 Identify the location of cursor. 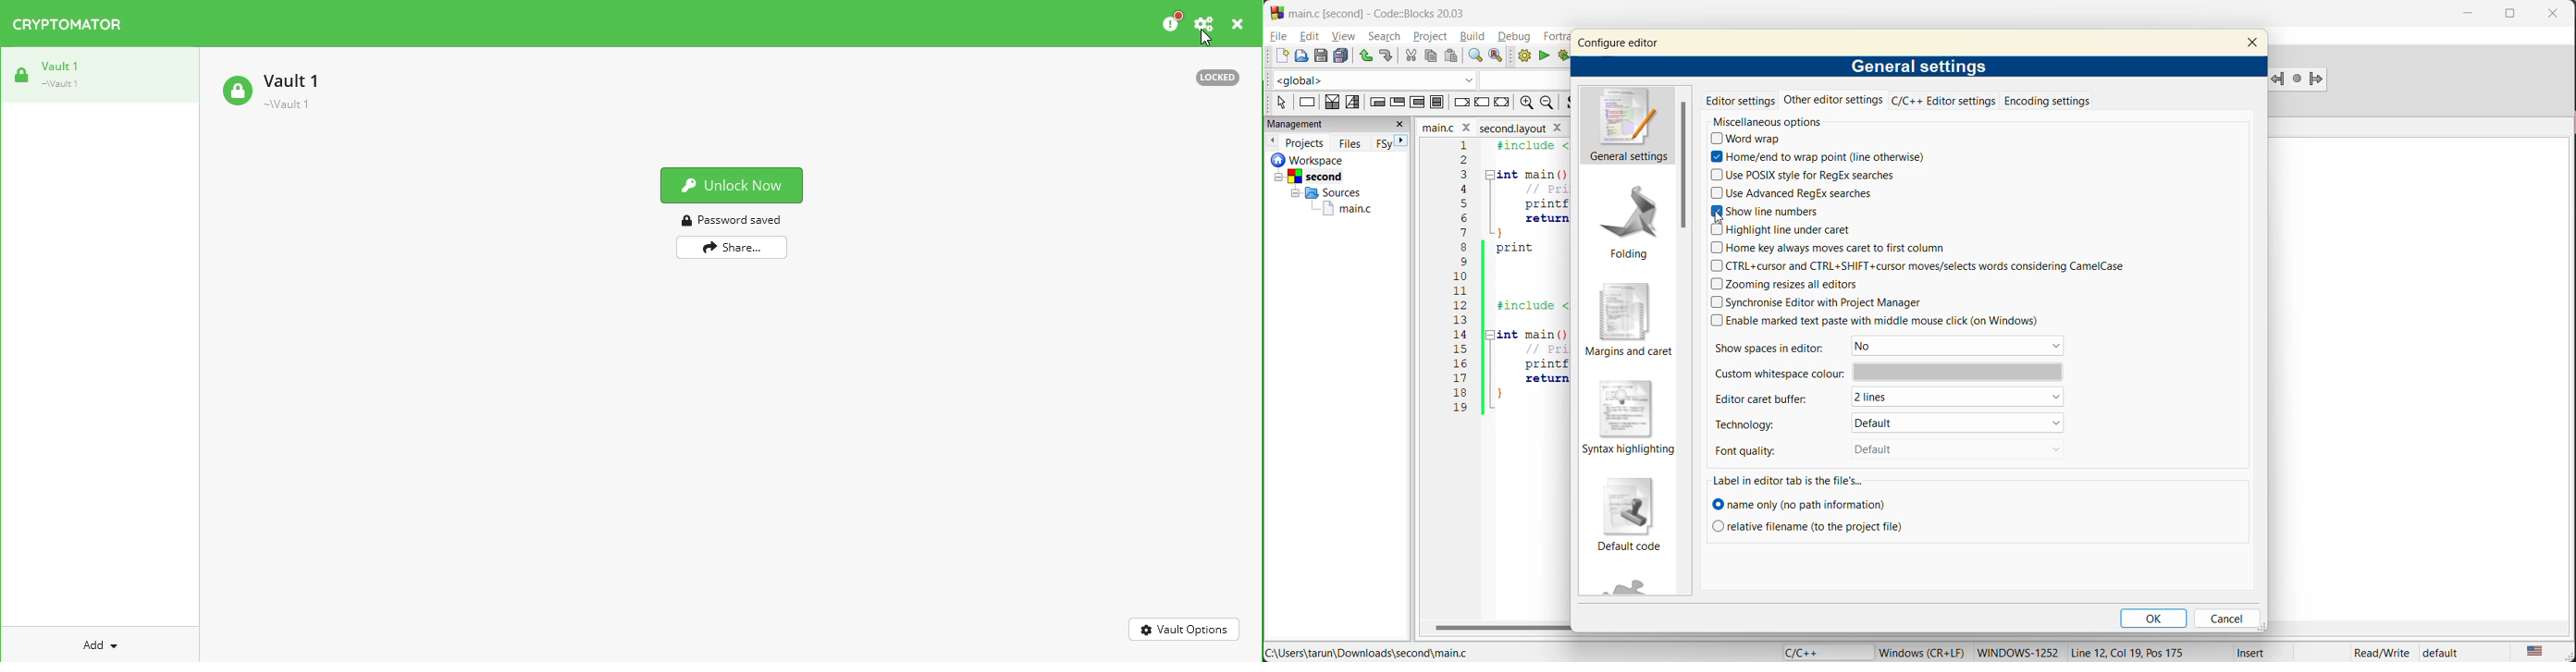
(1721, 218).